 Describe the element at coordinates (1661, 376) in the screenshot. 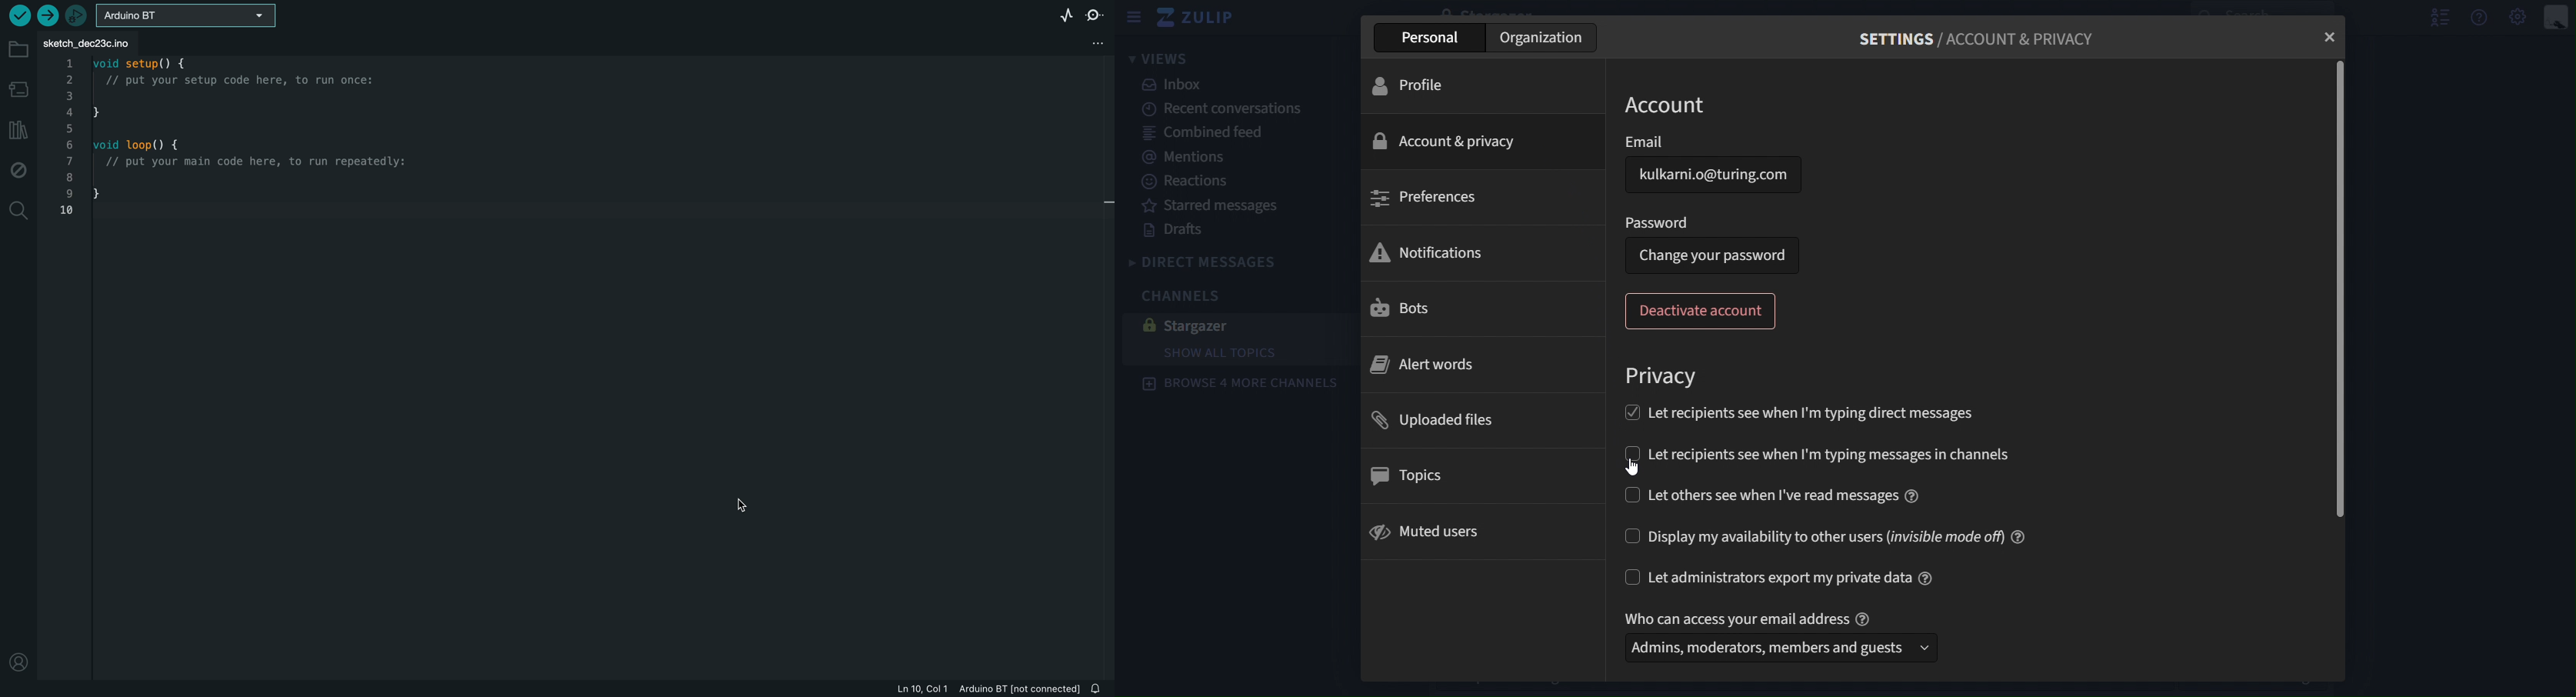

I see `privacy` at that location.